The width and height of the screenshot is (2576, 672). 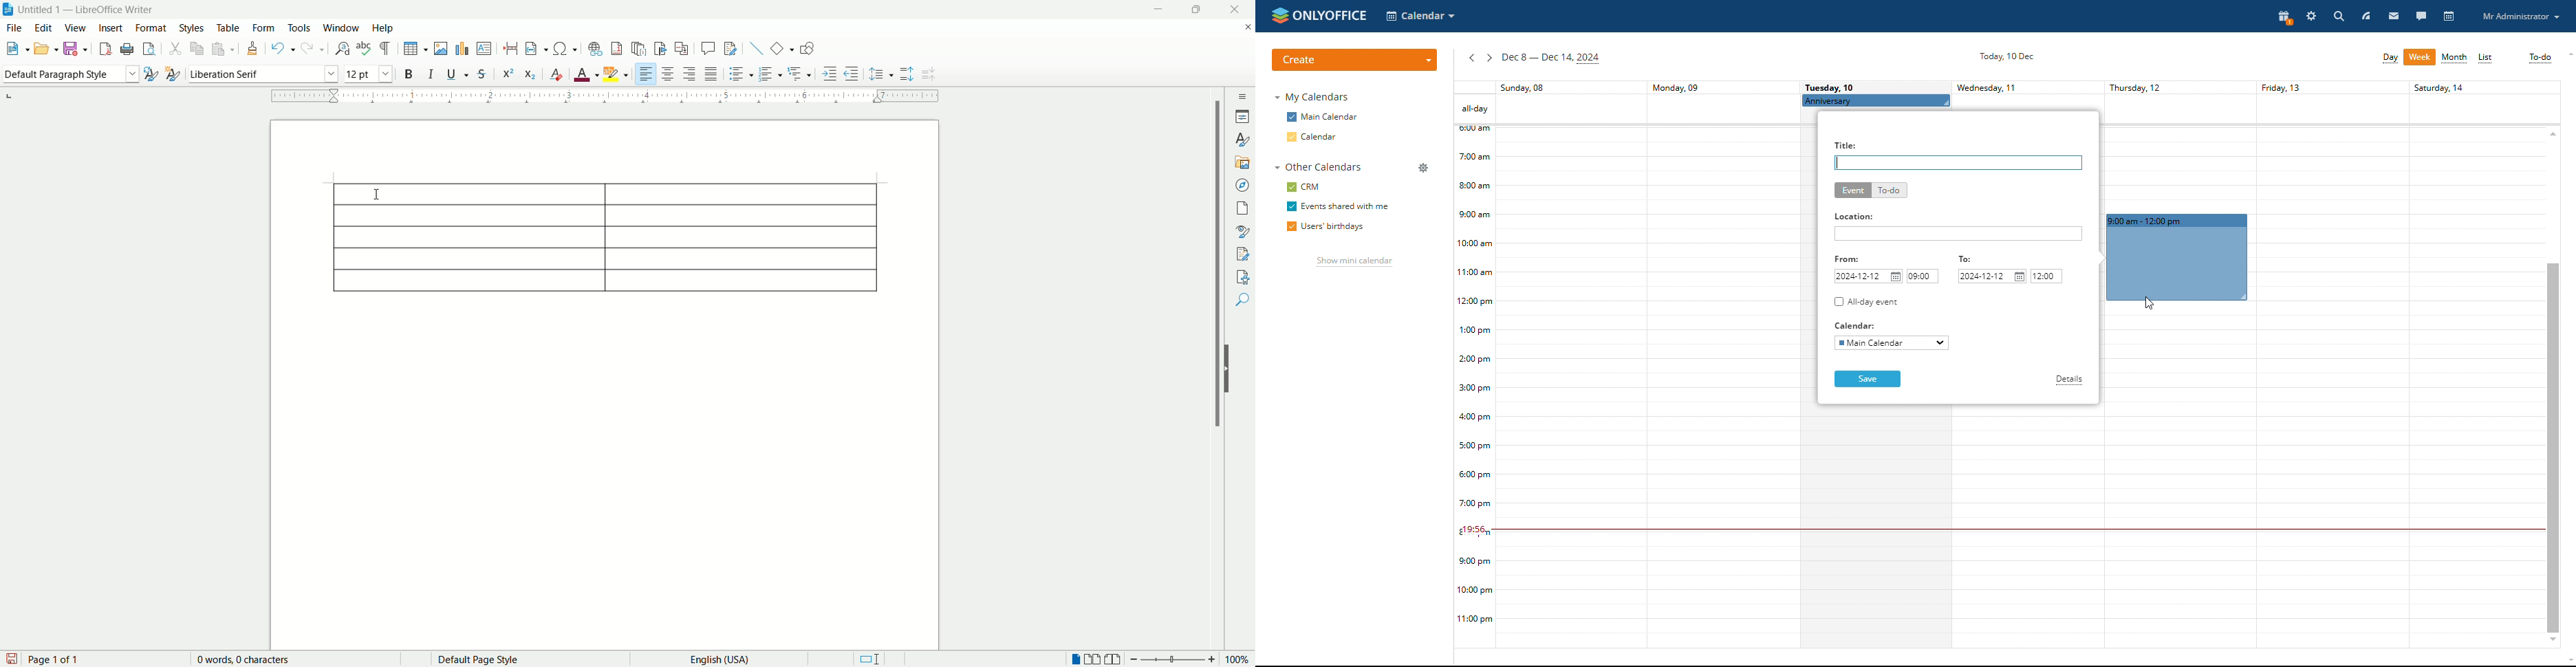 I want to click on standar selection, so click(x=873, y=659).